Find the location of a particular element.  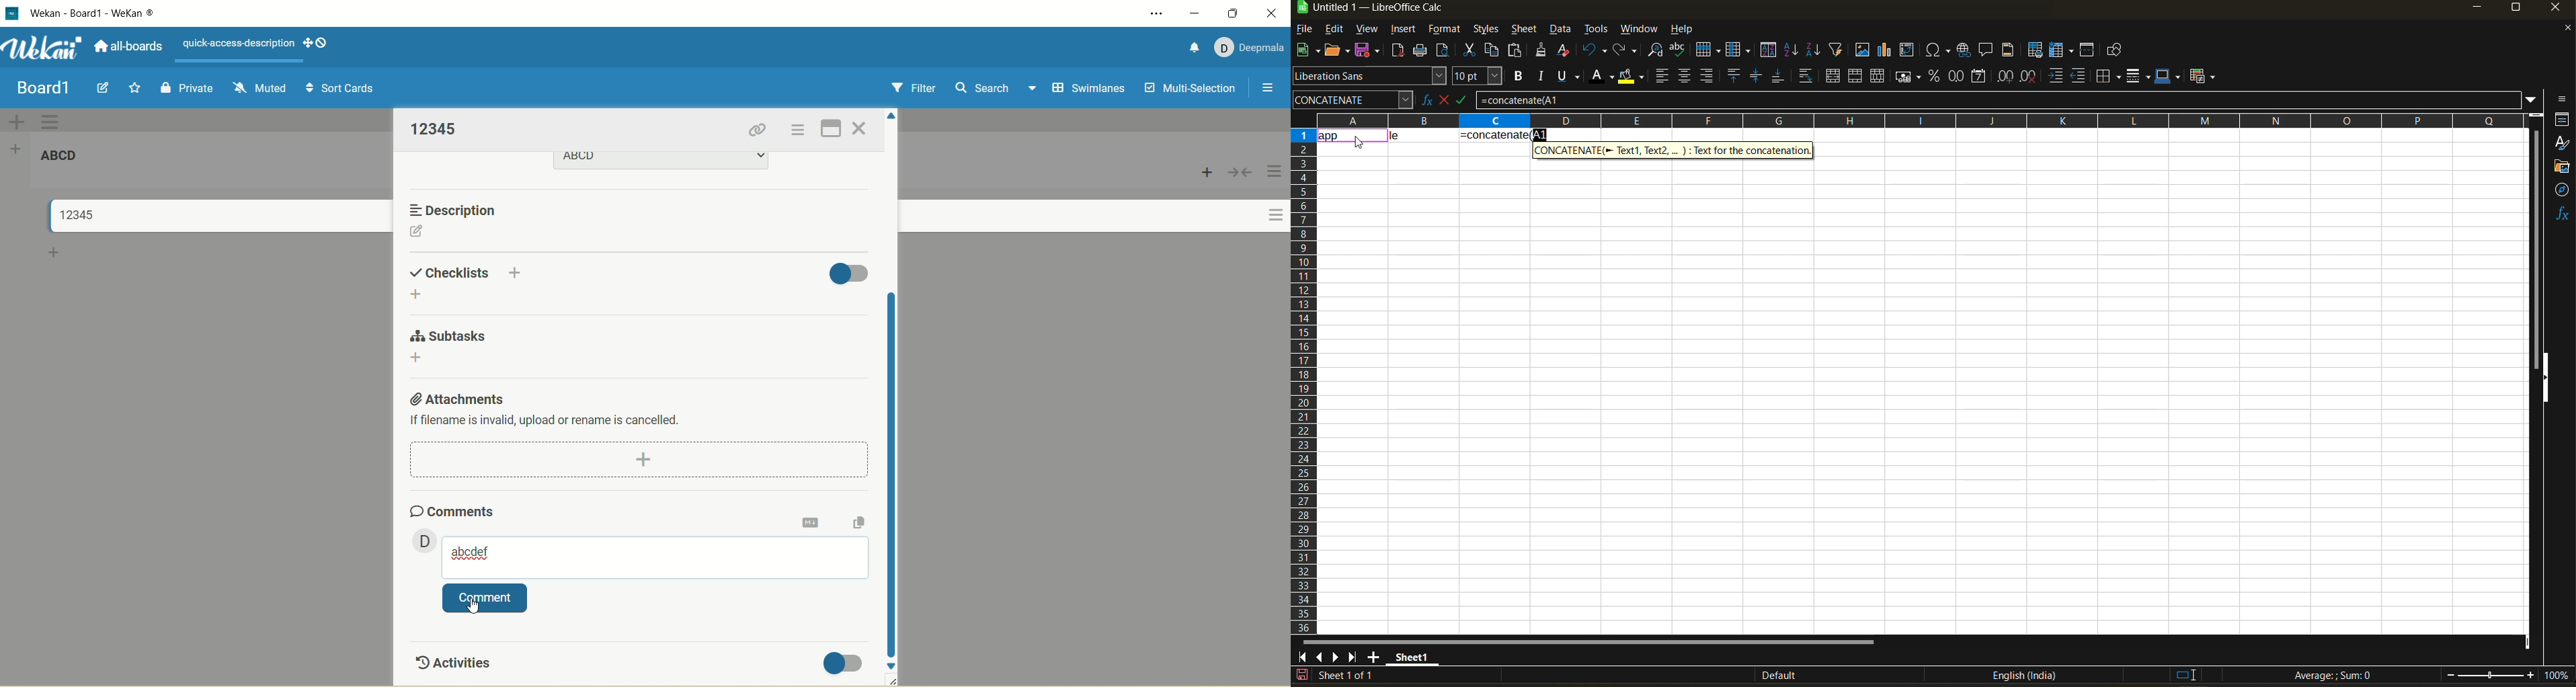

selected cell is located at coordinates (1352, 134).